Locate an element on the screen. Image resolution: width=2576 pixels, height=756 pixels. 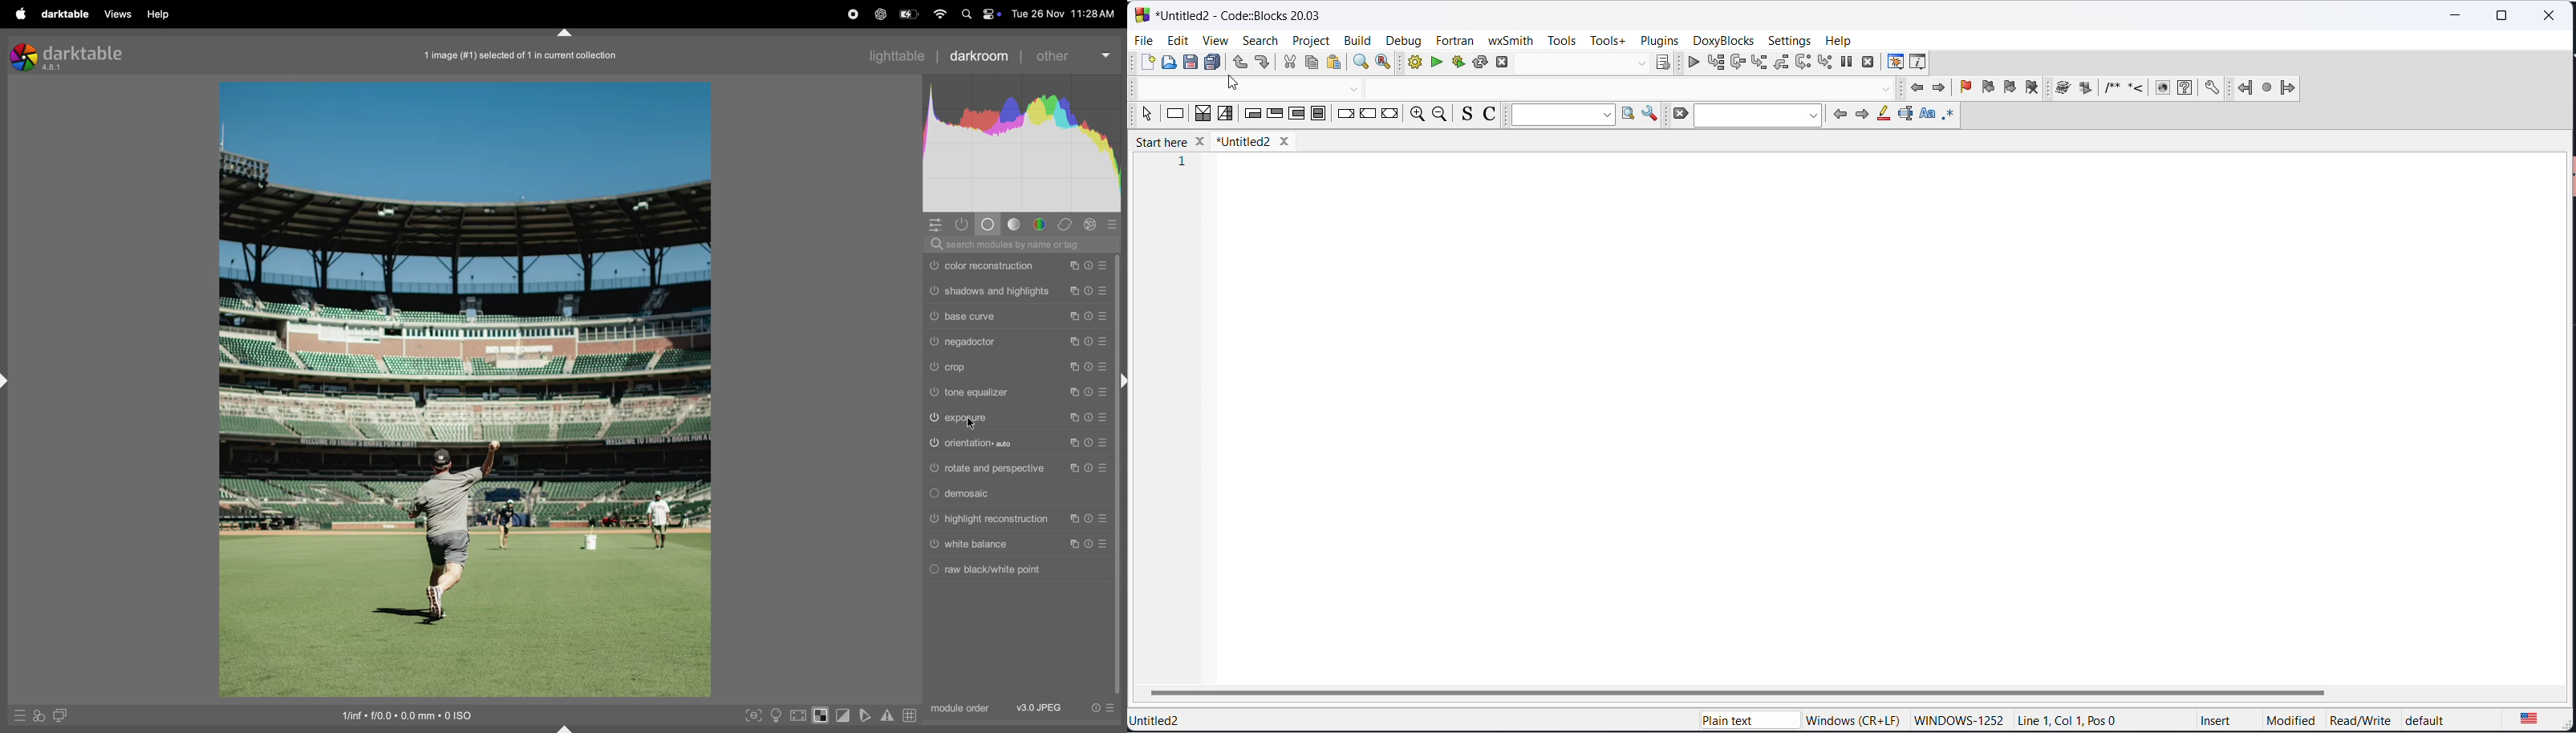
Debug is located at coordinates (1402, 38).